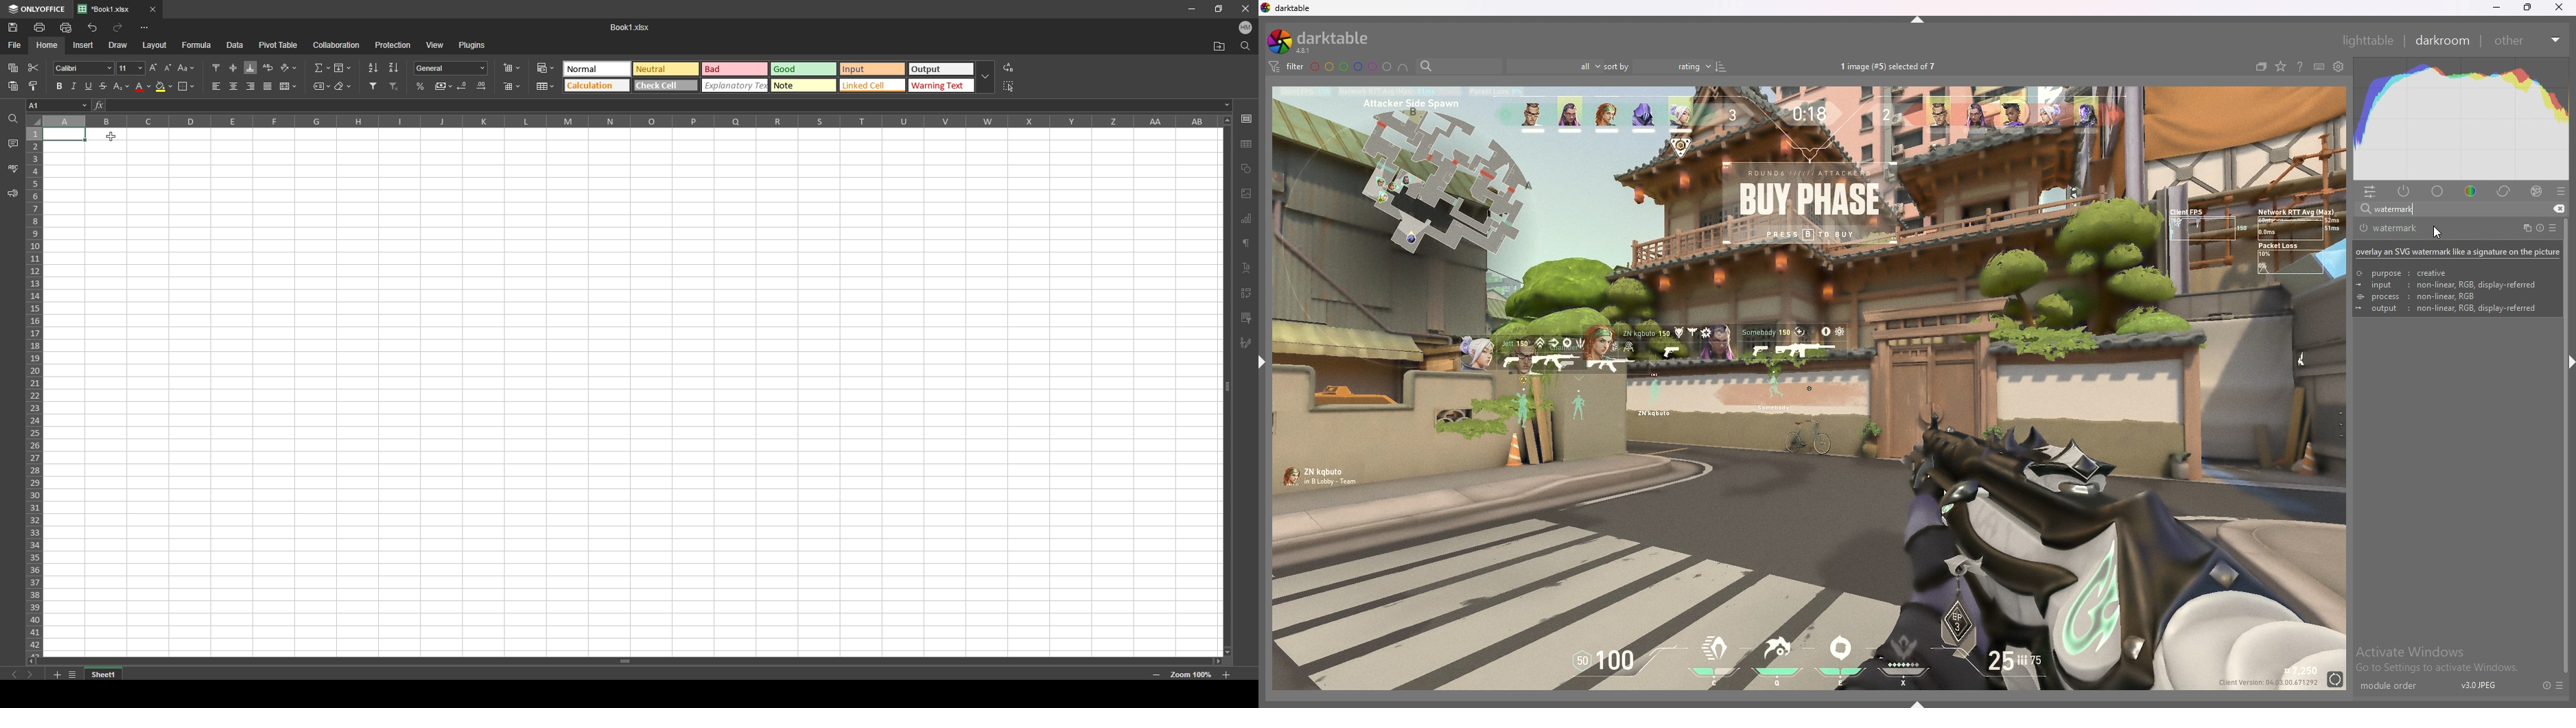 The width and height of the screenshot is (2576, 728). Describe the element at coordinates (666, 87) in the screenshot. I see `Check cell` at that location.